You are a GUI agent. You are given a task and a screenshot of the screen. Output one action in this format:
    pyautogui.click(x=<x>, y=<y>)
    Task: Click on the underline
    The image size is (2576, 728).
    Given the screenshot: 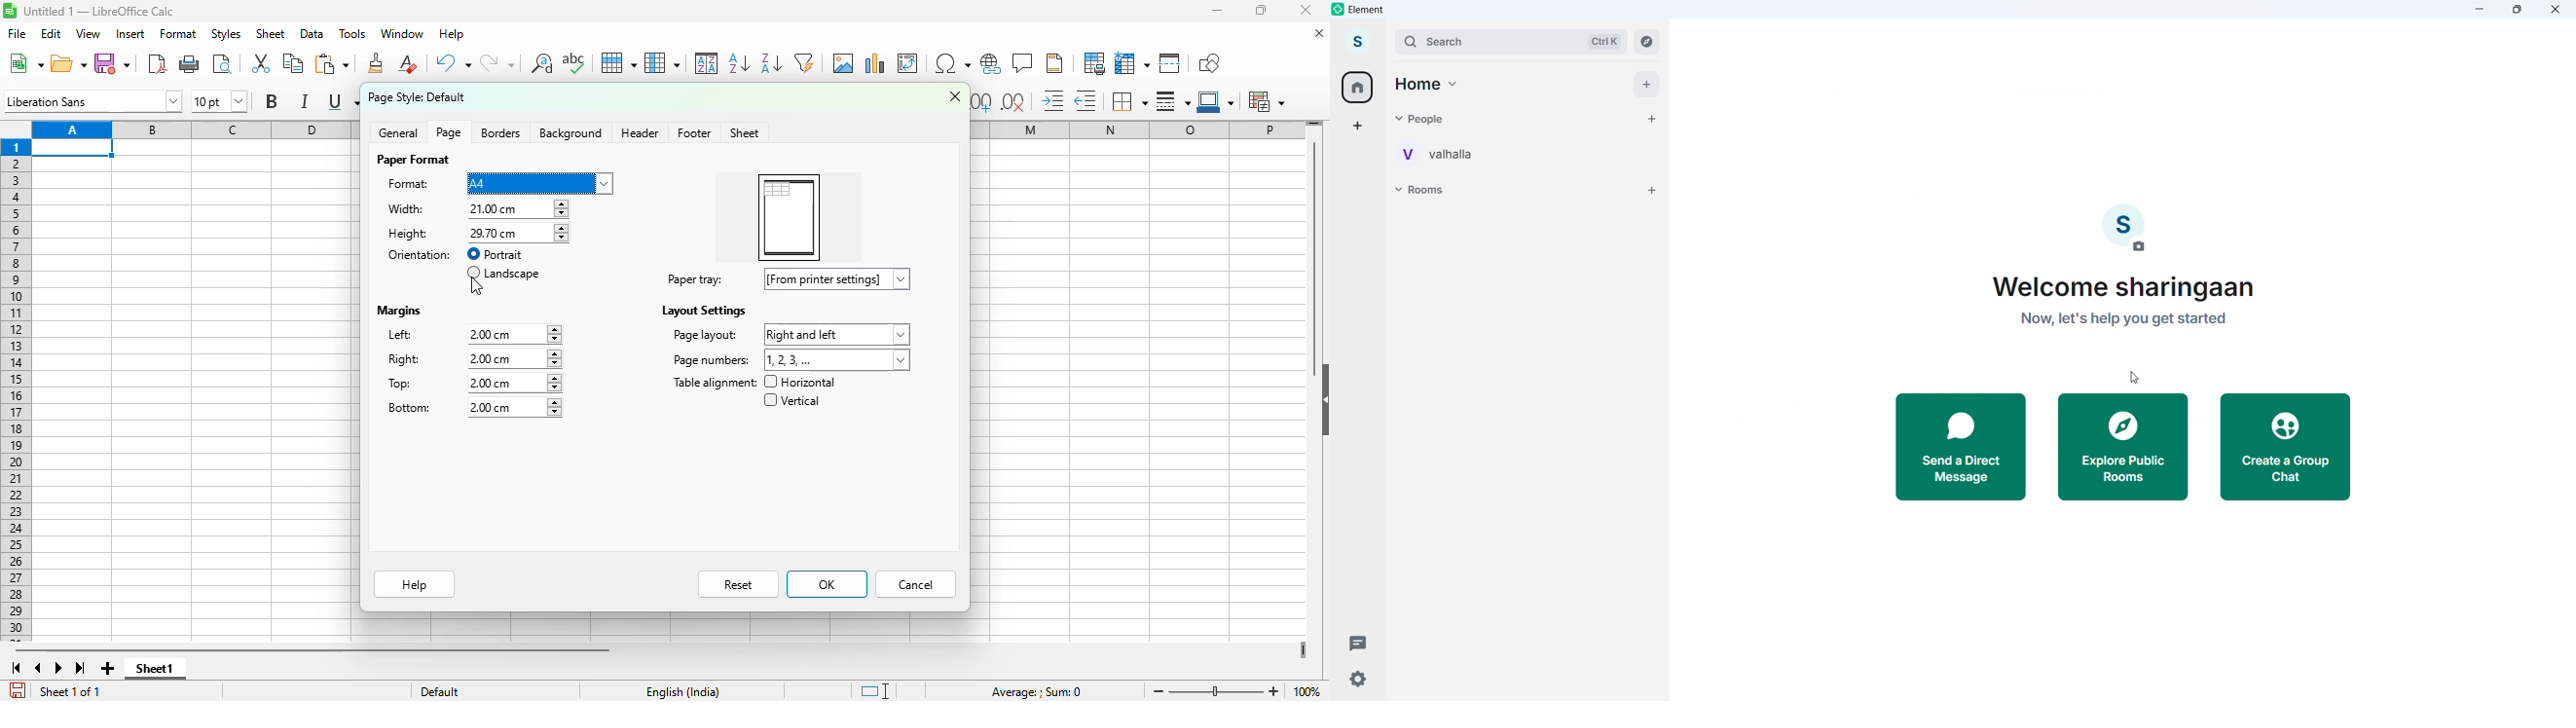 What is the action you would take?
    pyautogui.click(x=342, y=102)
    